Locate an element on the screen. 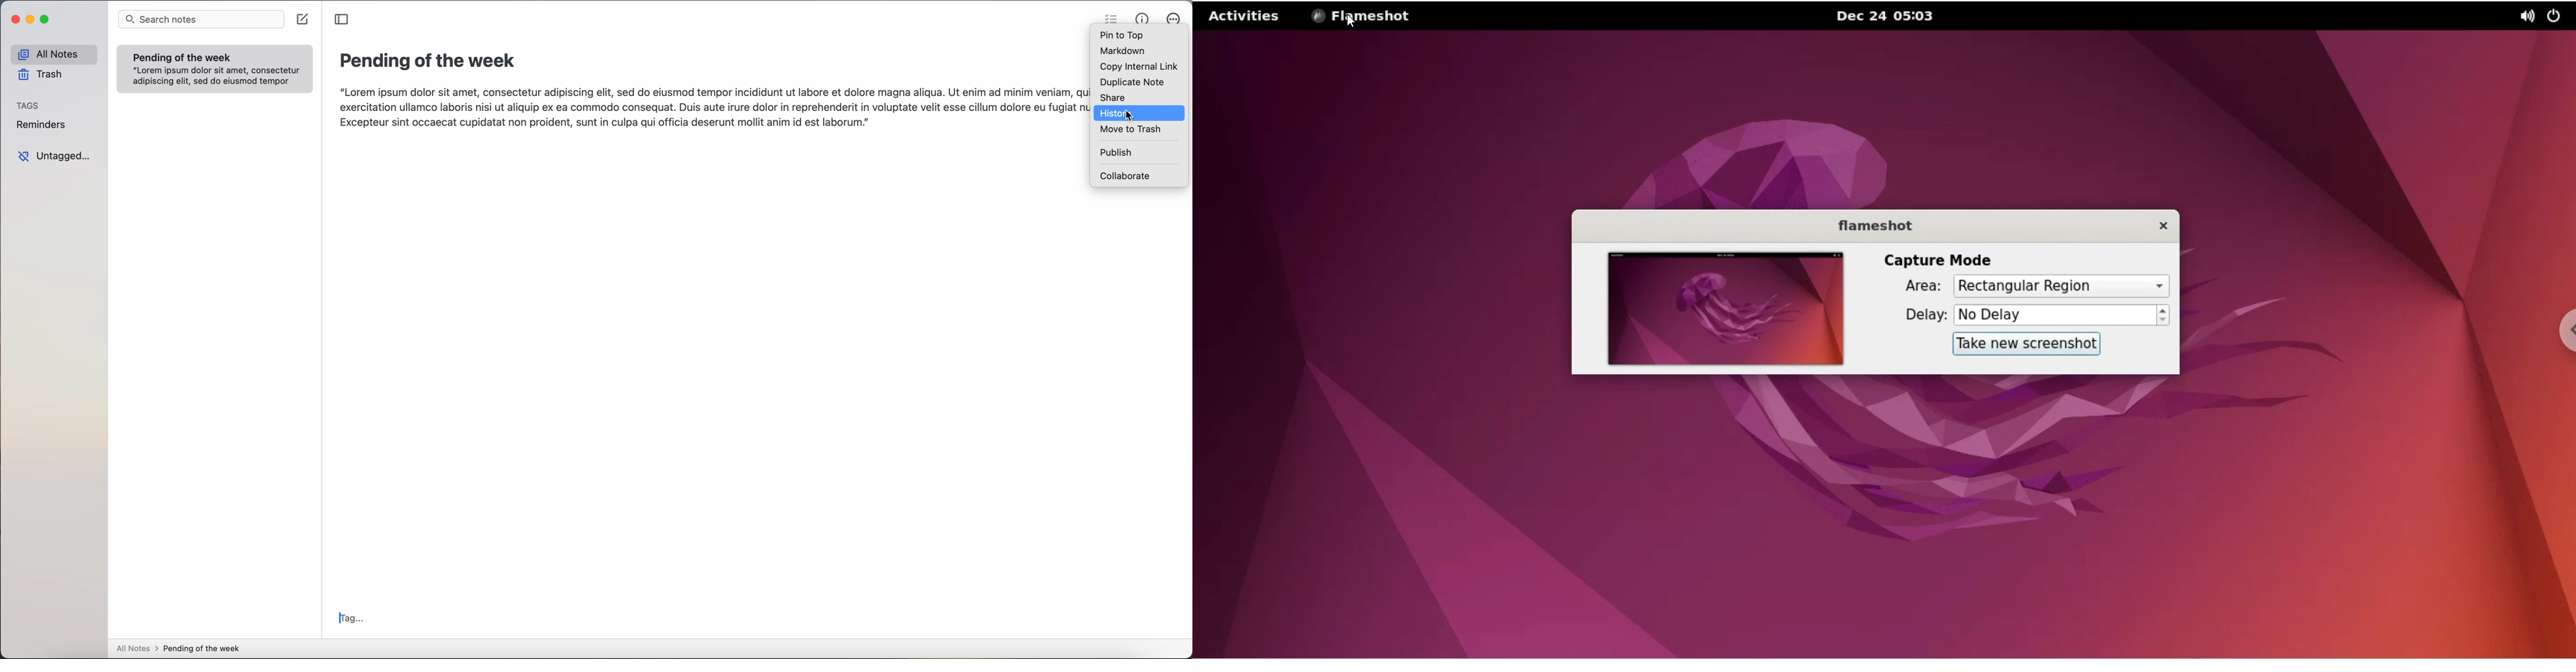 The height and width of the screenshot is (672, 2576). create note is located at coordinates (303, 19).